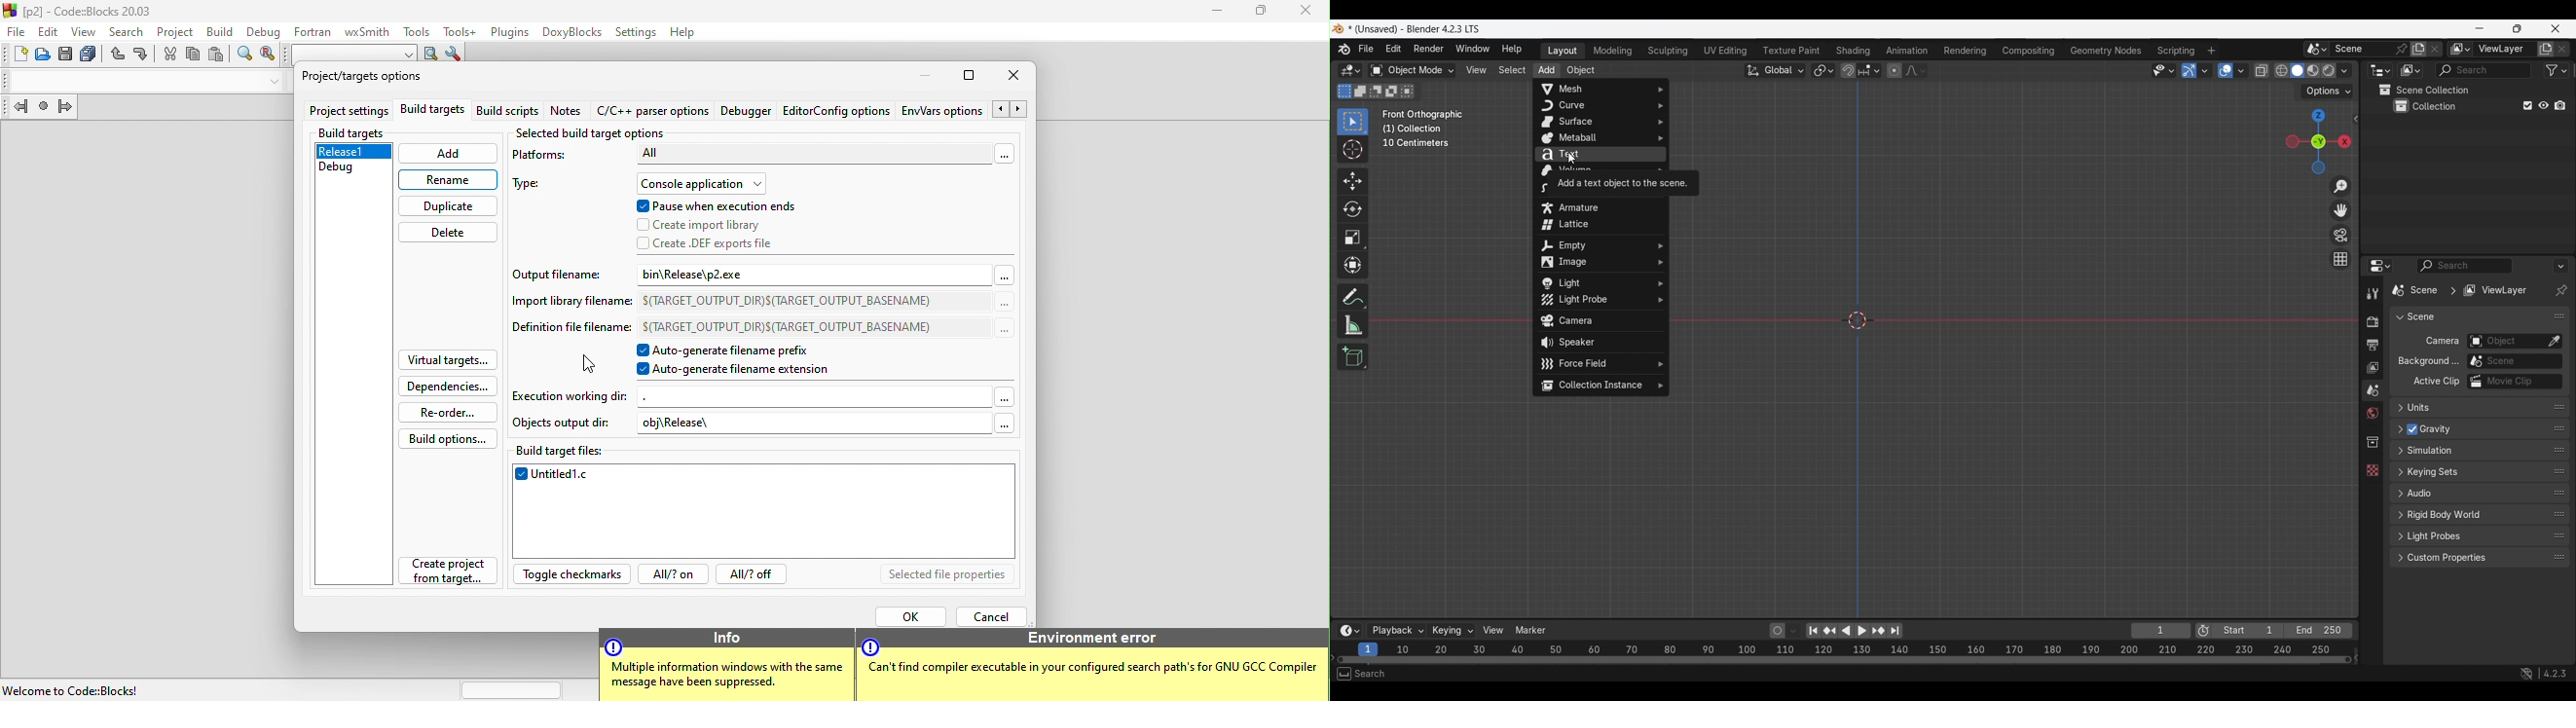  What do you see at coordinates (1338, 29) in the screenshot?
I see `Software logo` at bounding box center [1338, 29].